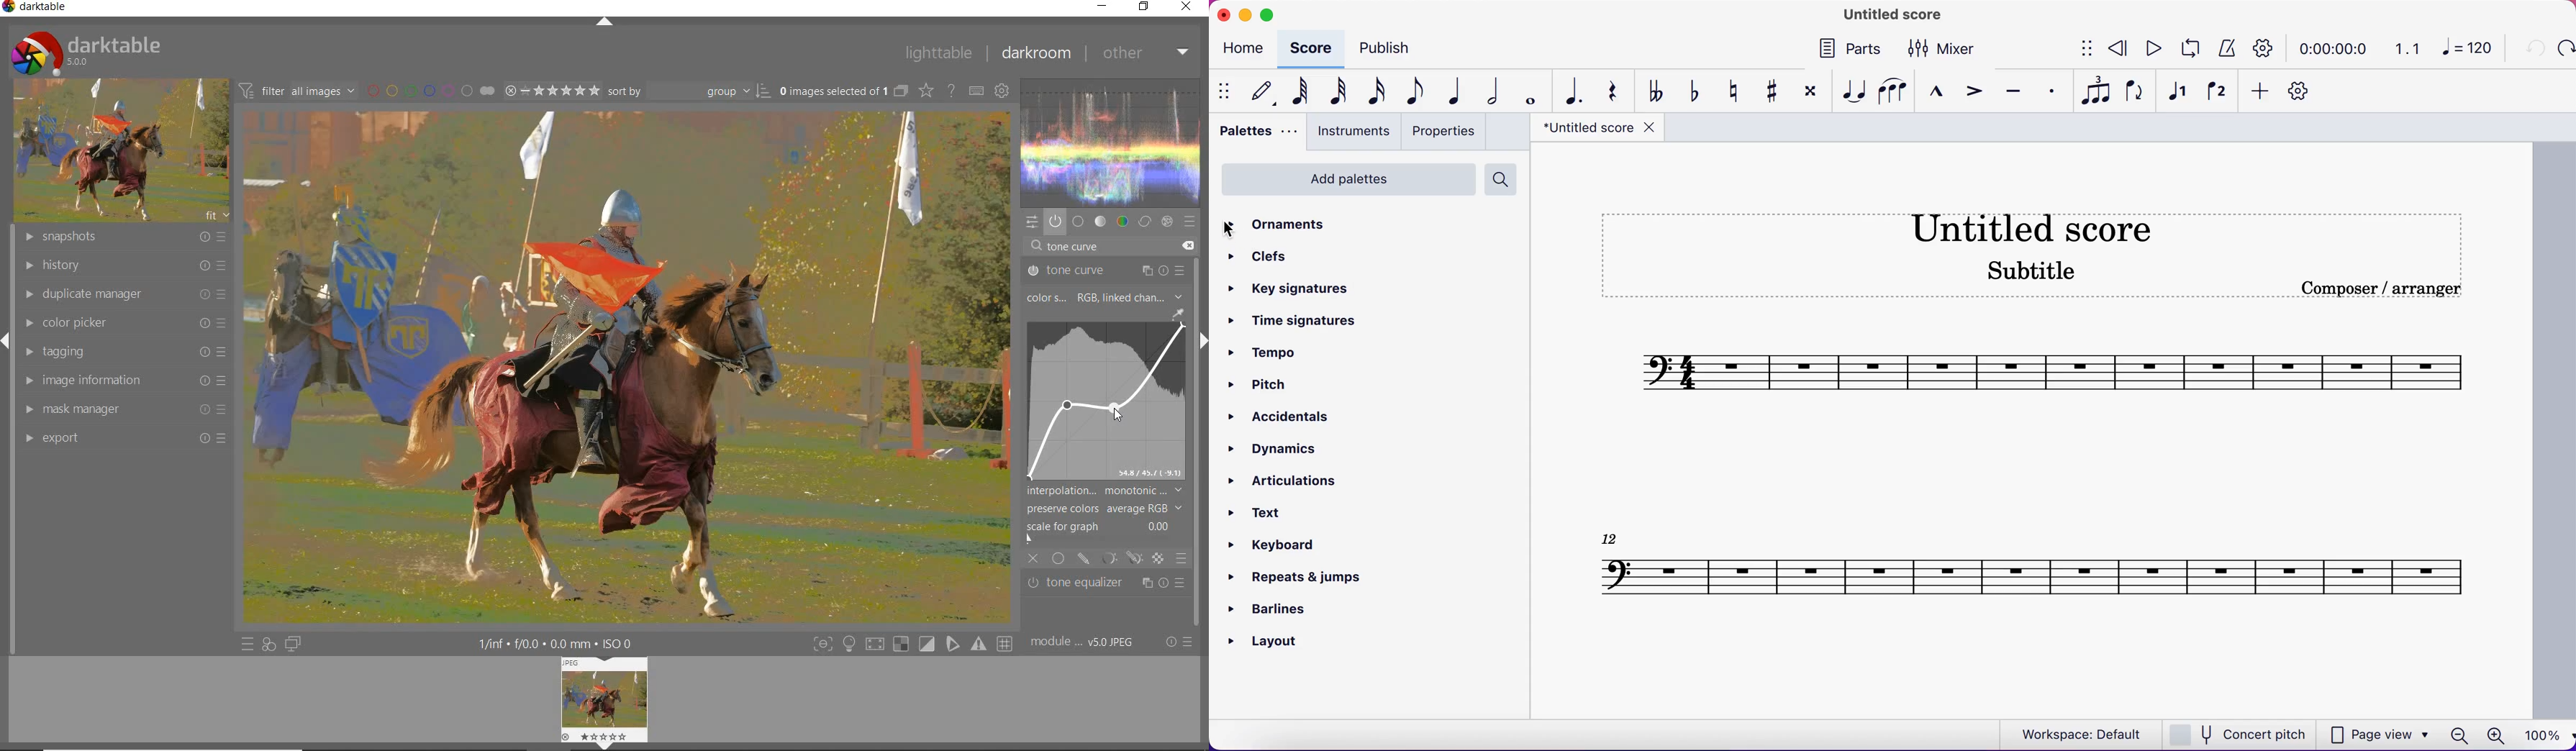 The width and height of the screenshot is (2576, 756). What do you see at coordinates (294, 643) in the screenshot?
I see `display a second darkroom image widow` at bounding box center [294, 643].